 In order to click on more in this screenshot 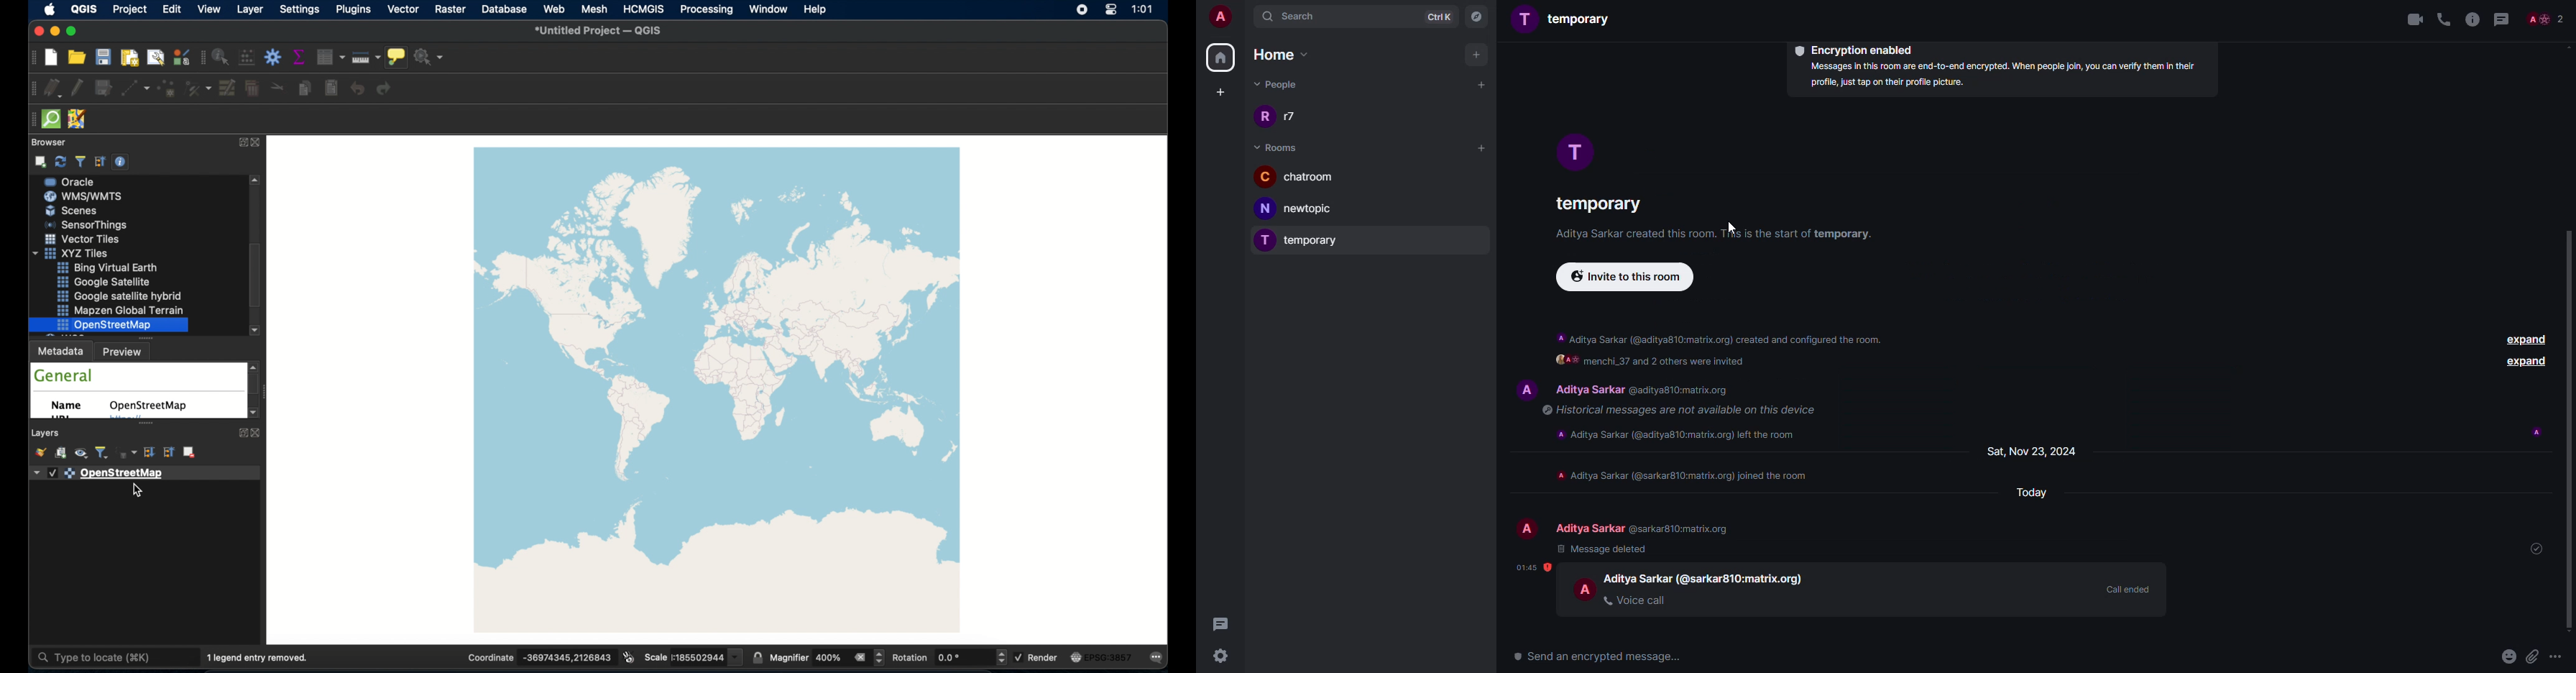, I will do `click(2557, 656)`.